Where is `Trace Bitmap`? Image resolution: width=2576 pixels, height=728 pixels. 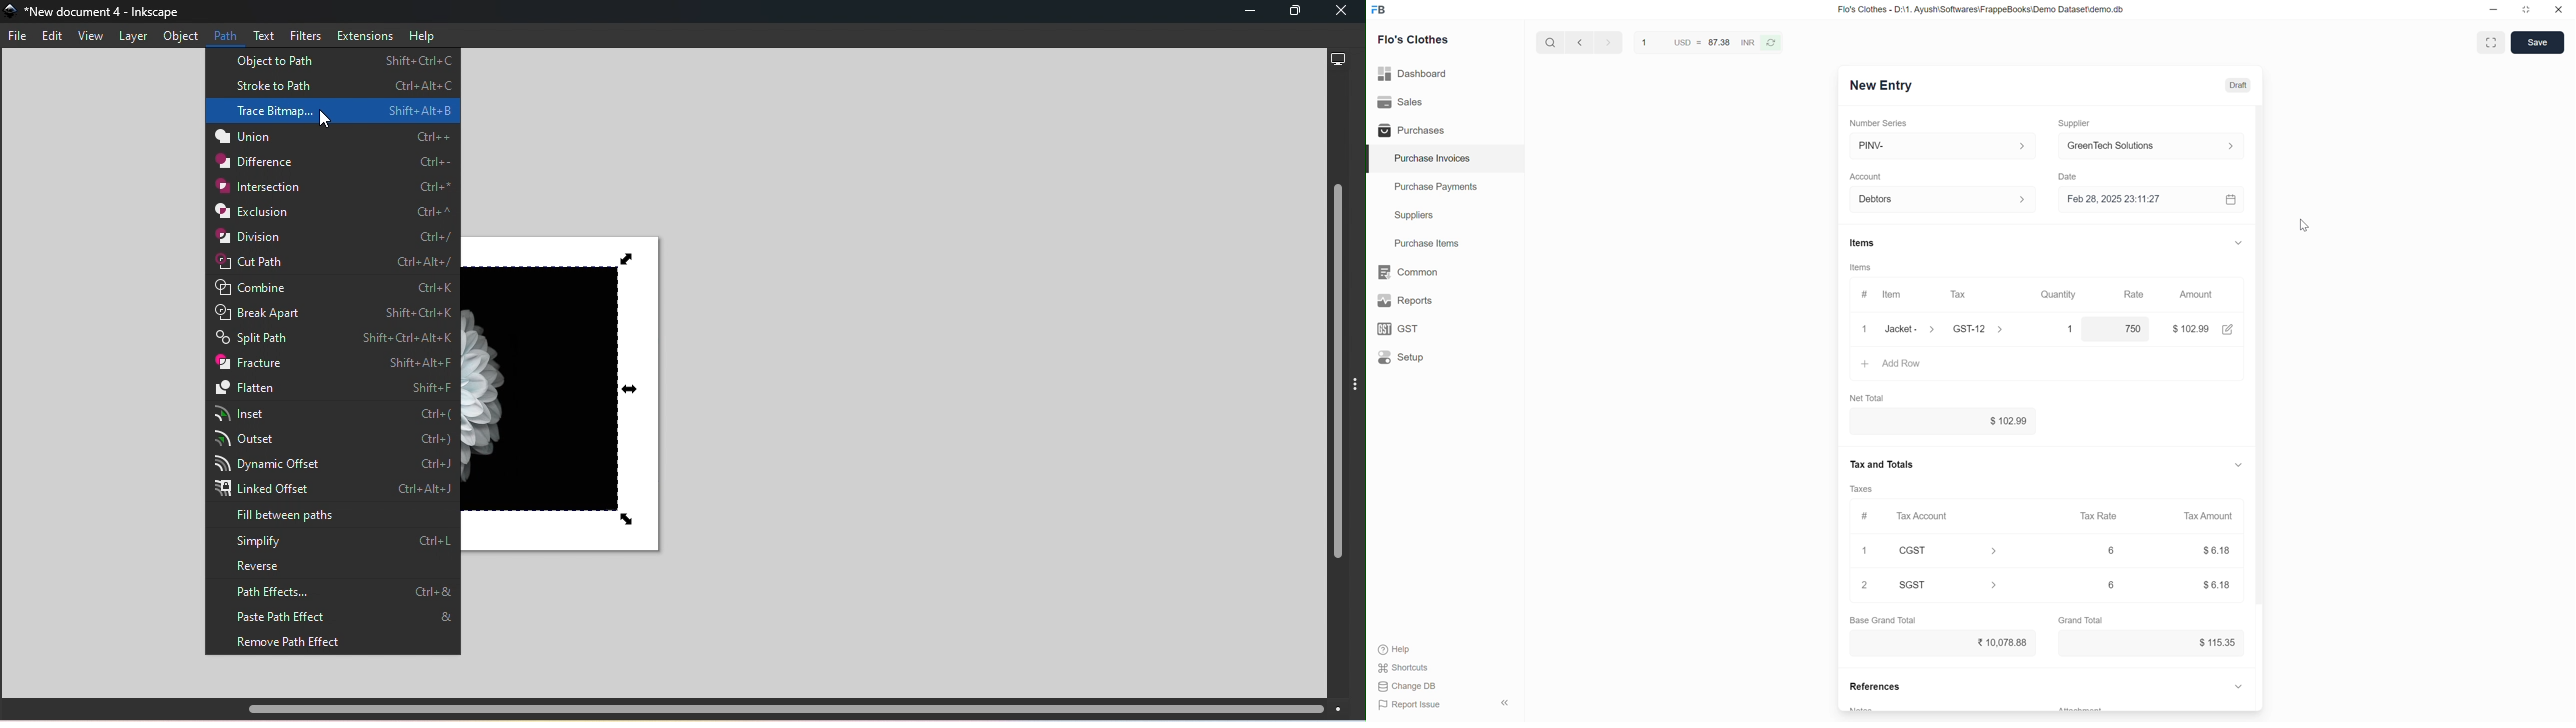
Trace Bitmap is located at coordinates (337, 109).